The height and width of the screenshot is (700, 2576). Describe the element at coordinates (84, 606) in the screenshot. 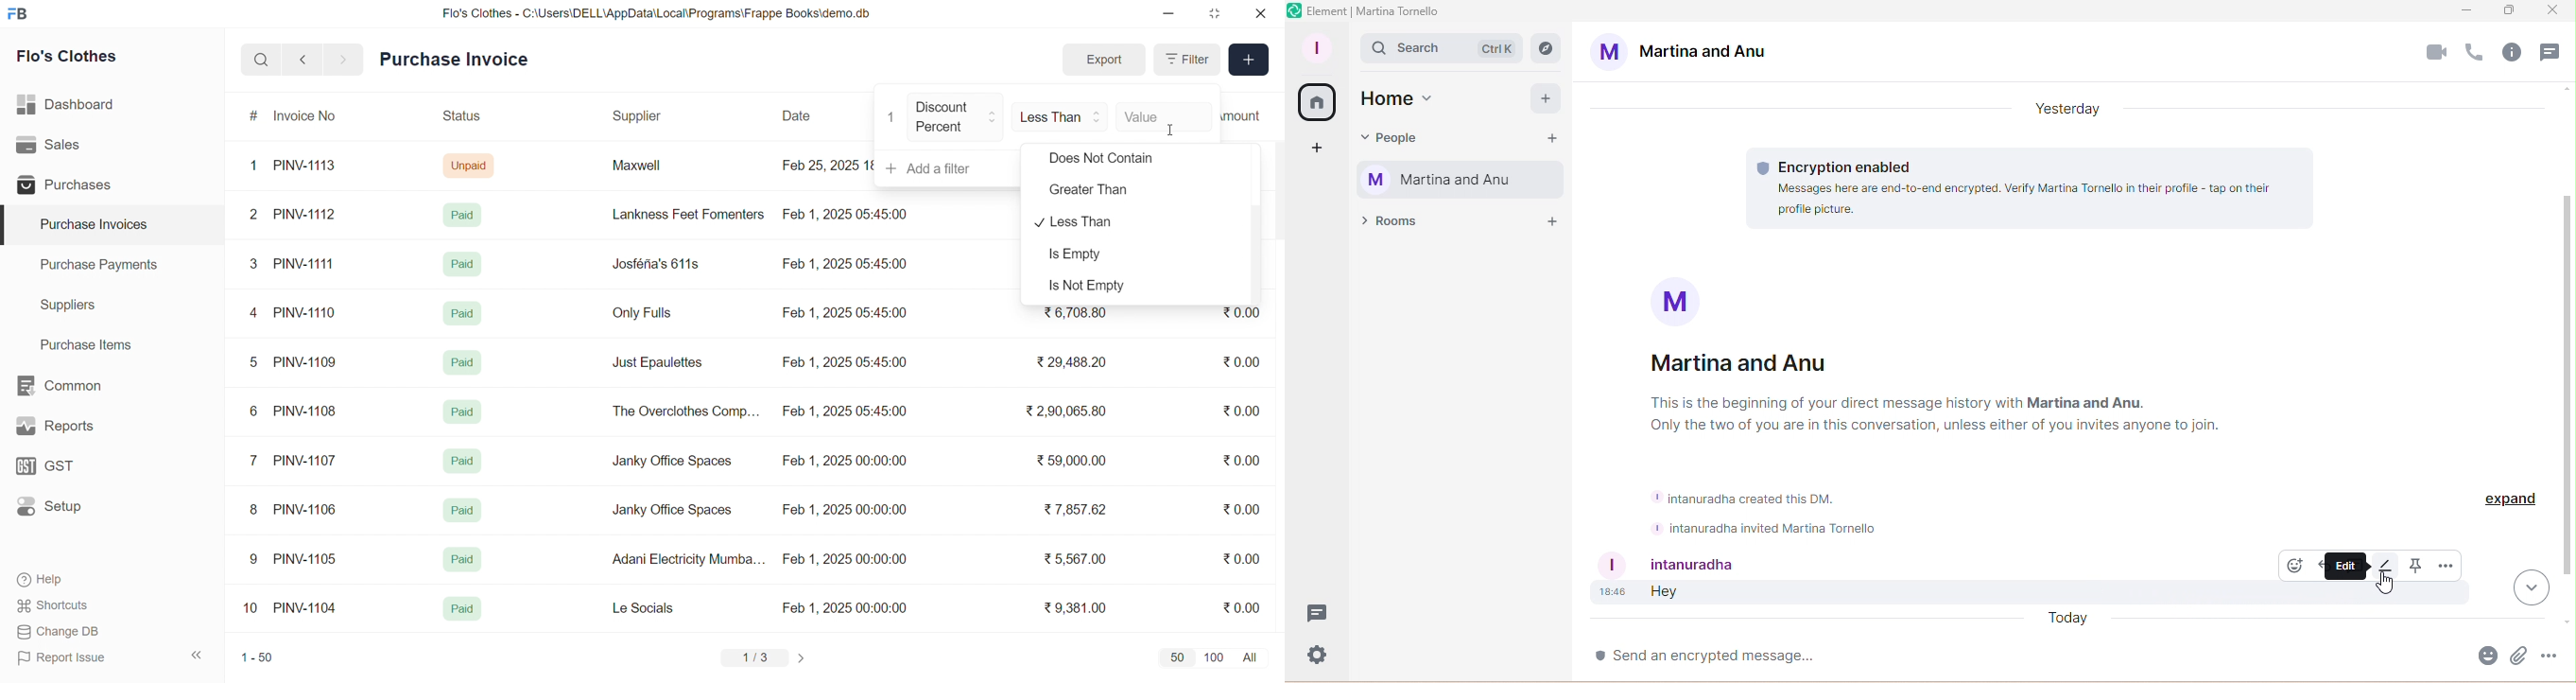

I see `Shortcuts` at that location.